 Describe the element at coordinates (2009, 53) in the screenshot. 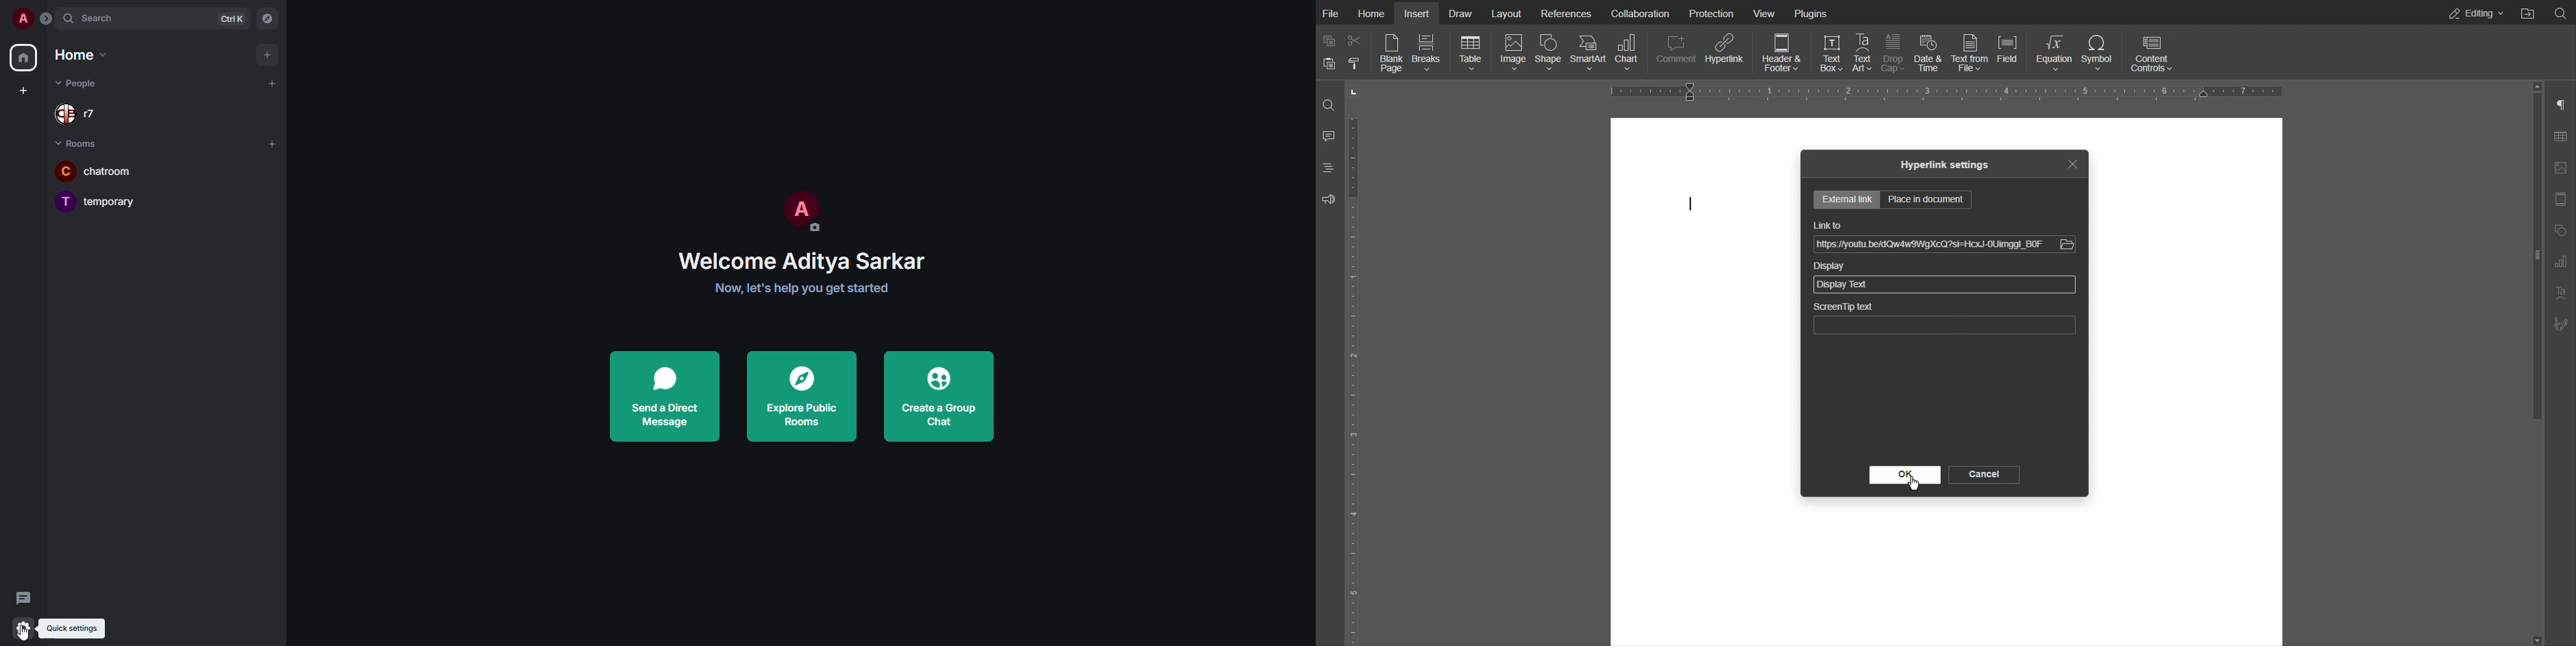

I see `Field` at that location.